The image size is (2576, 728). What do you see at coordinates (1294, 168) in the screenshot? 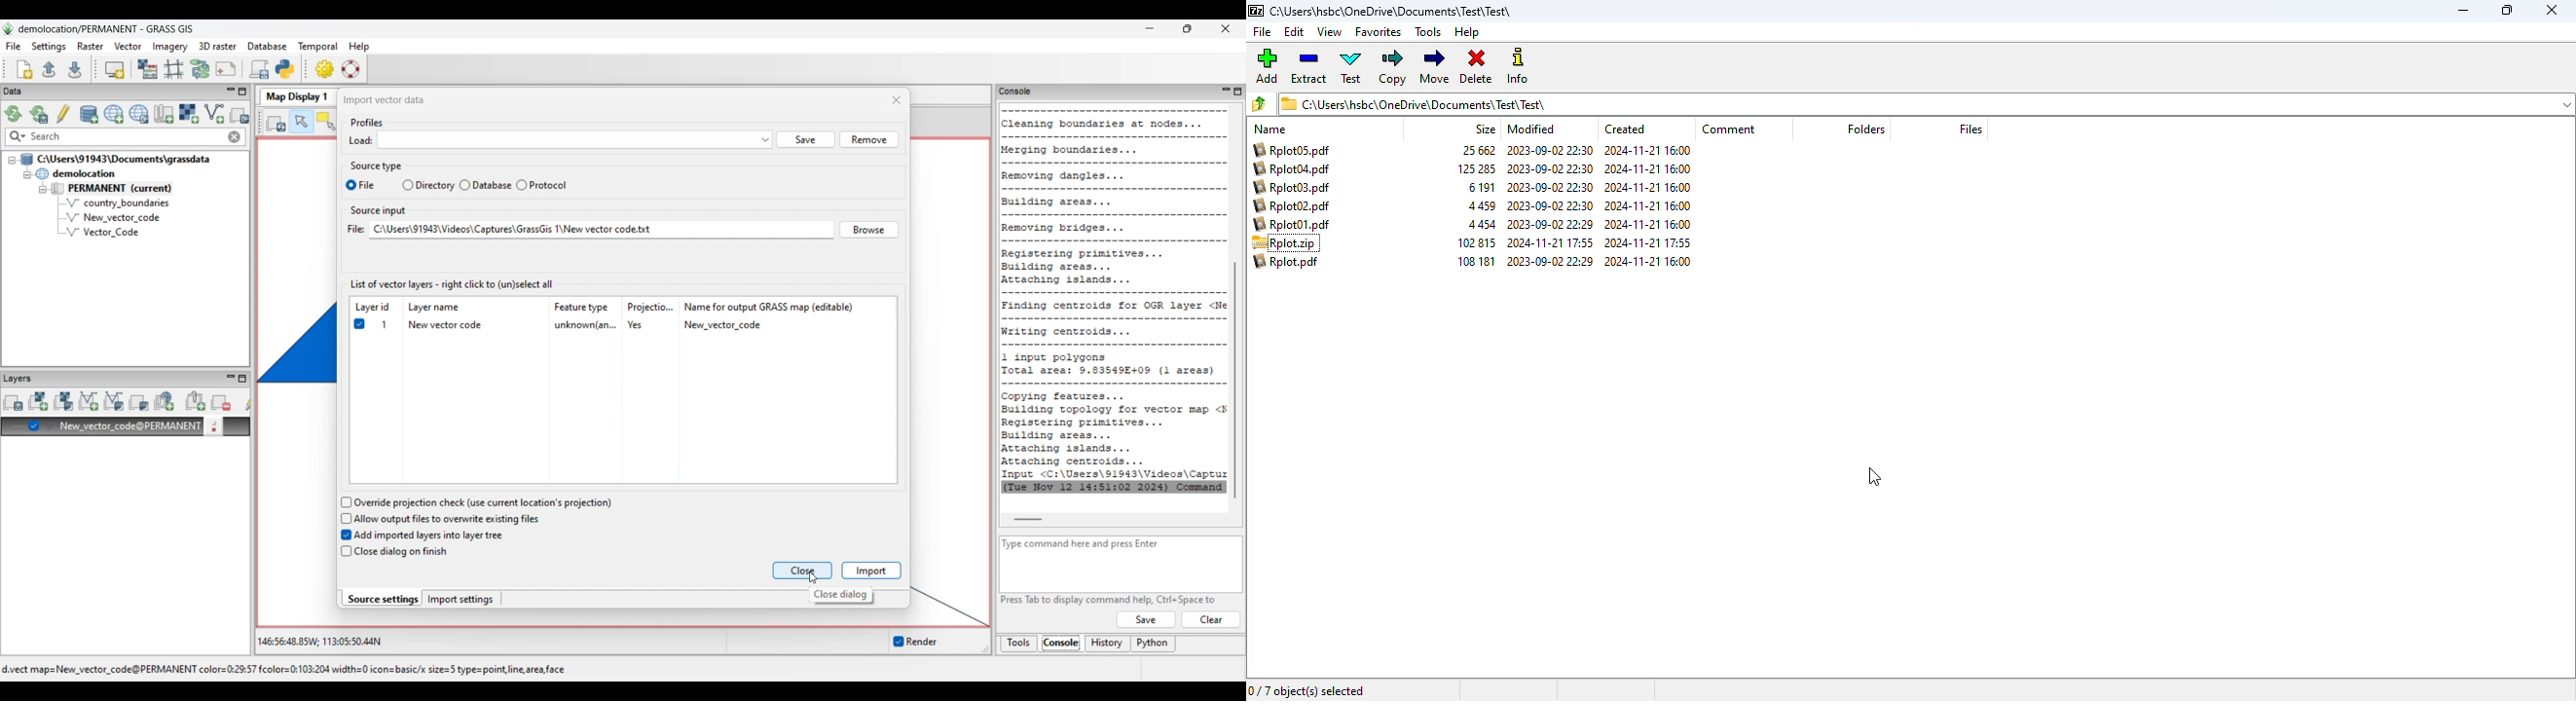
I see `Rplot04.pdf` at bounding box center [1294, 168].